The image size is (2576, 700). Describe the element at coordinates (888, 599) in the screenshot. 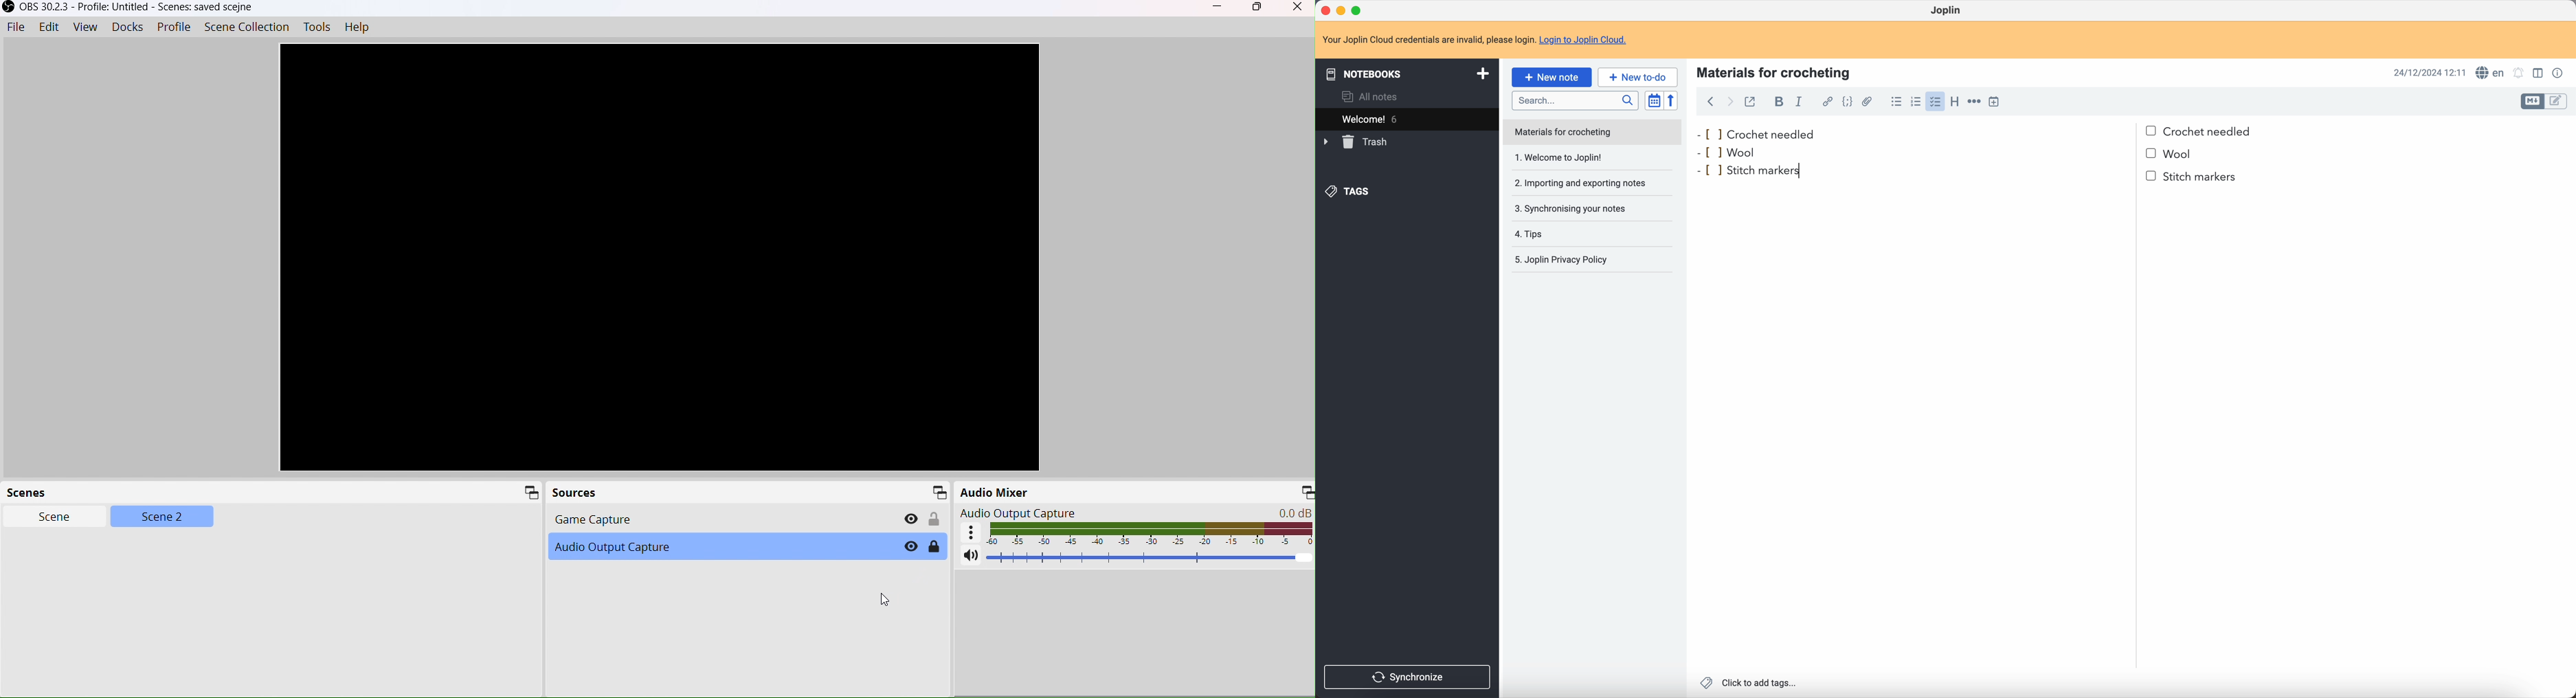

I see `Cursor` at that location.